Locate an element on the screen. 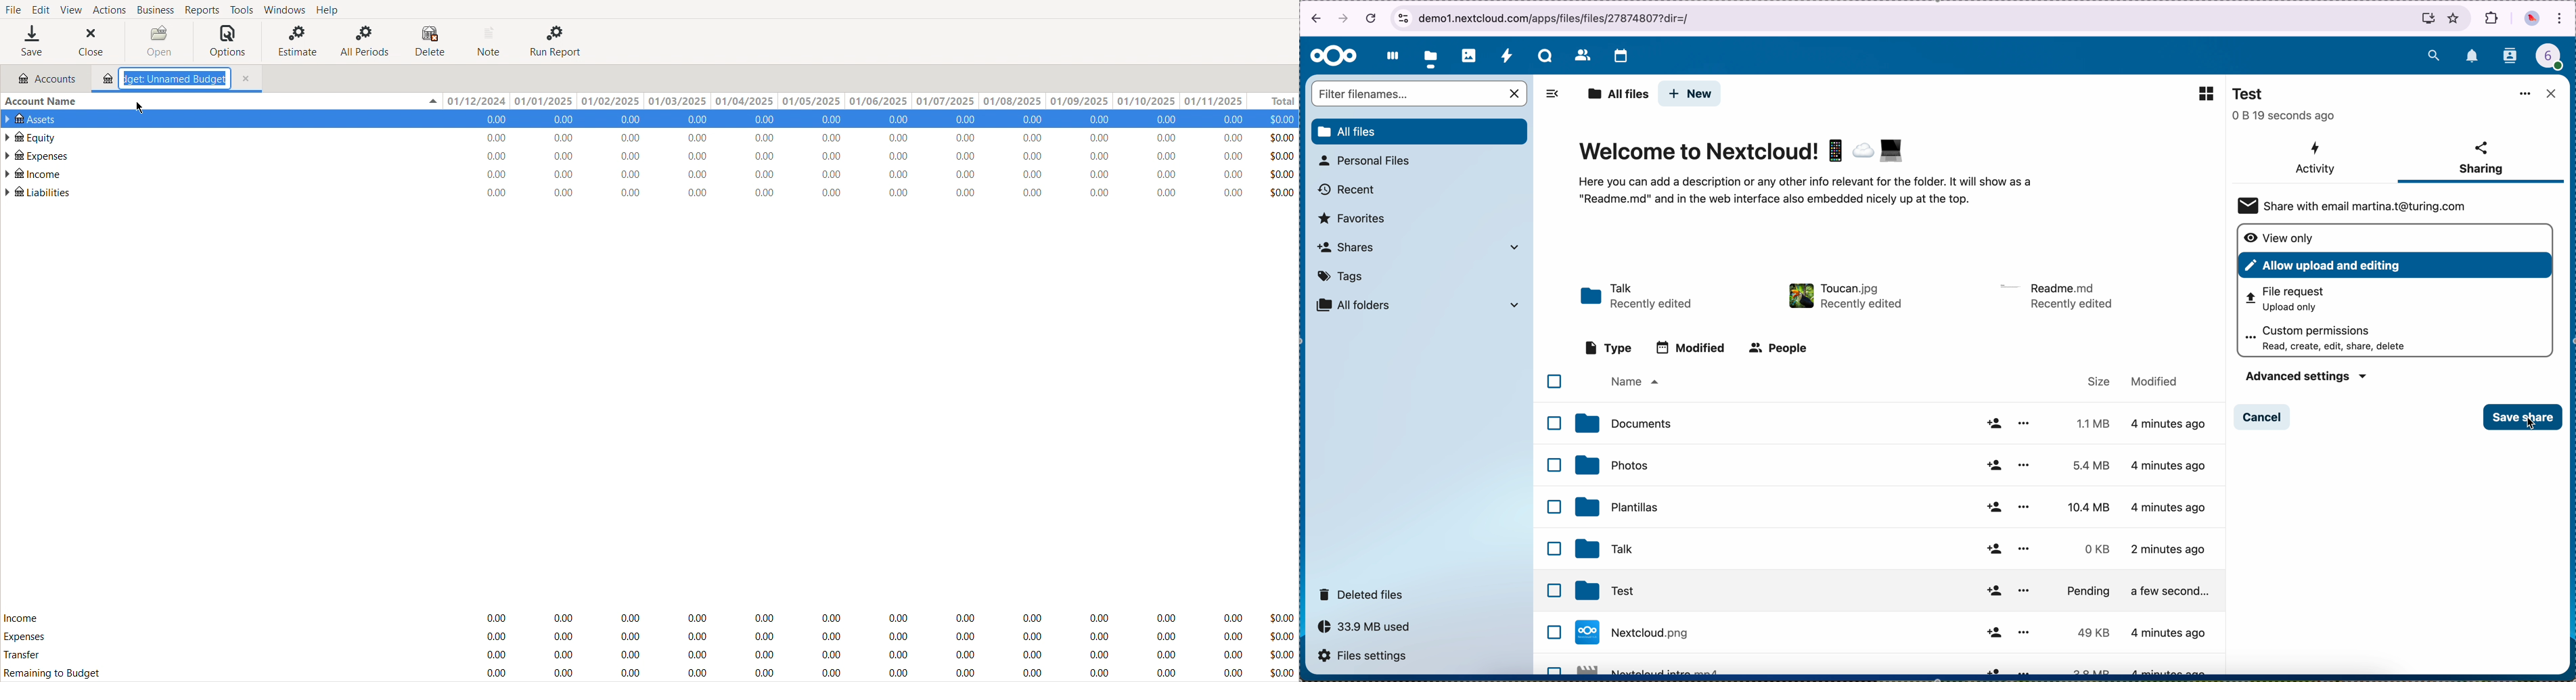  all files button is located at coordinates (1420, 132).